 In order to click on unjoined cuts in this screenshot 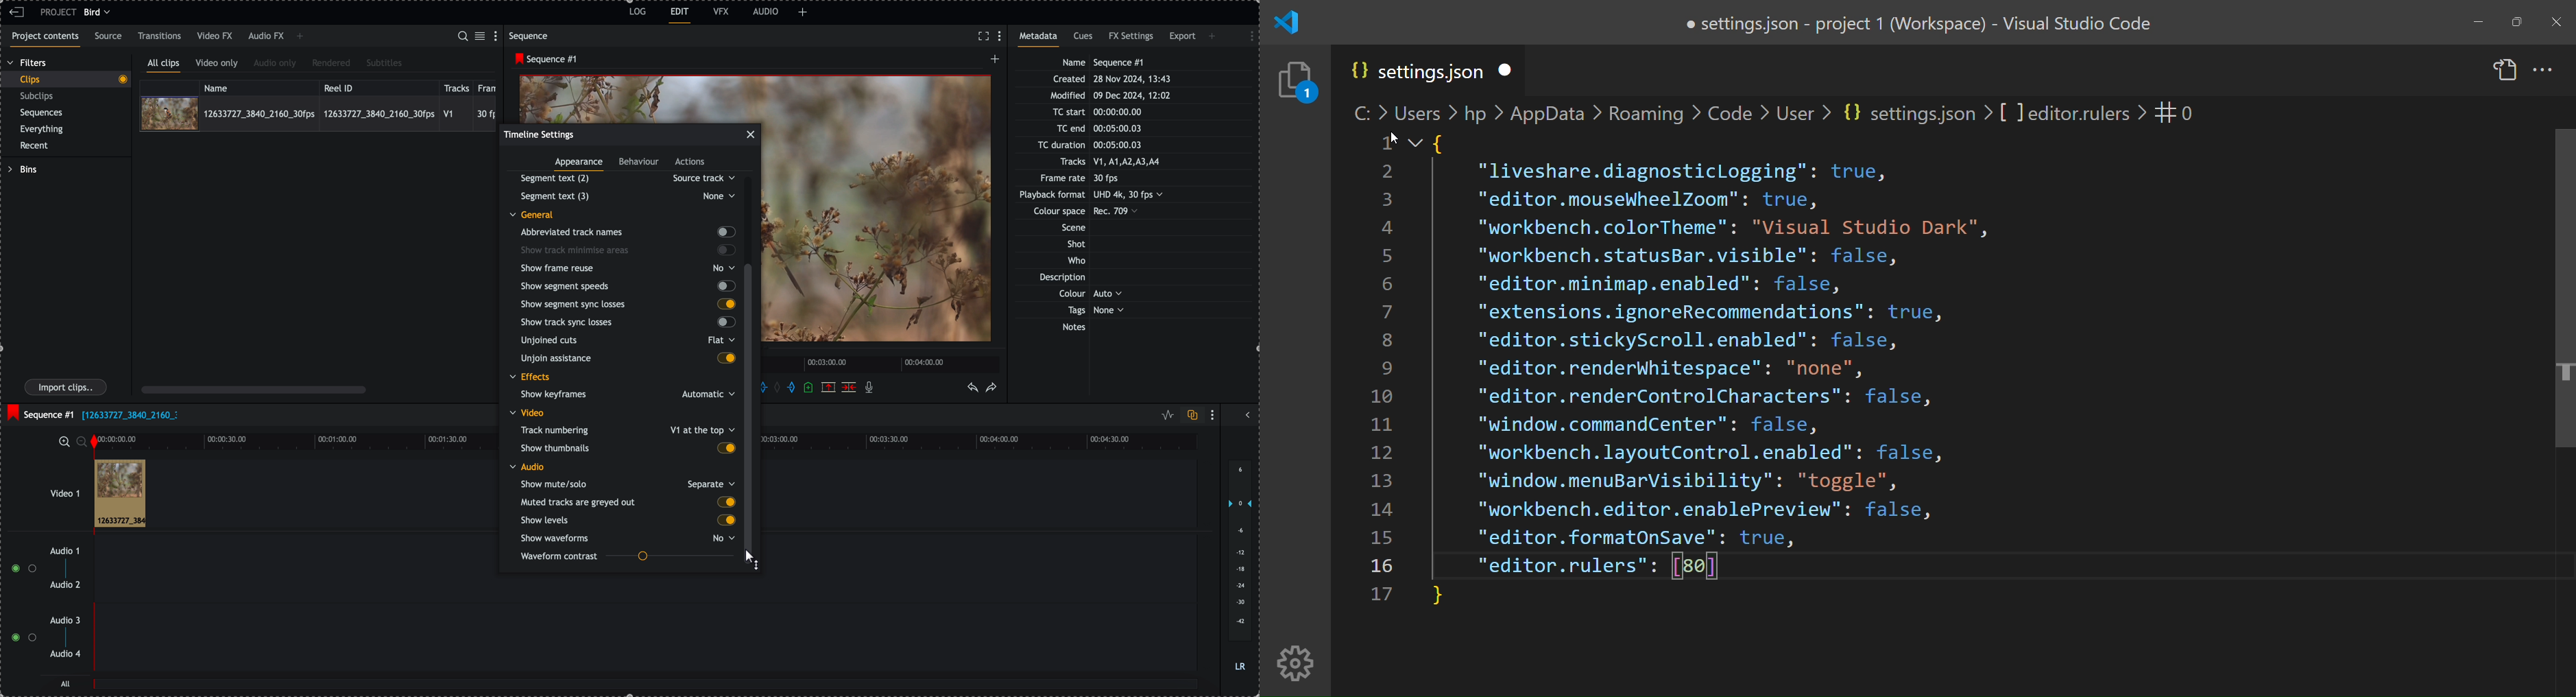, I will do `click(625, 342)`.